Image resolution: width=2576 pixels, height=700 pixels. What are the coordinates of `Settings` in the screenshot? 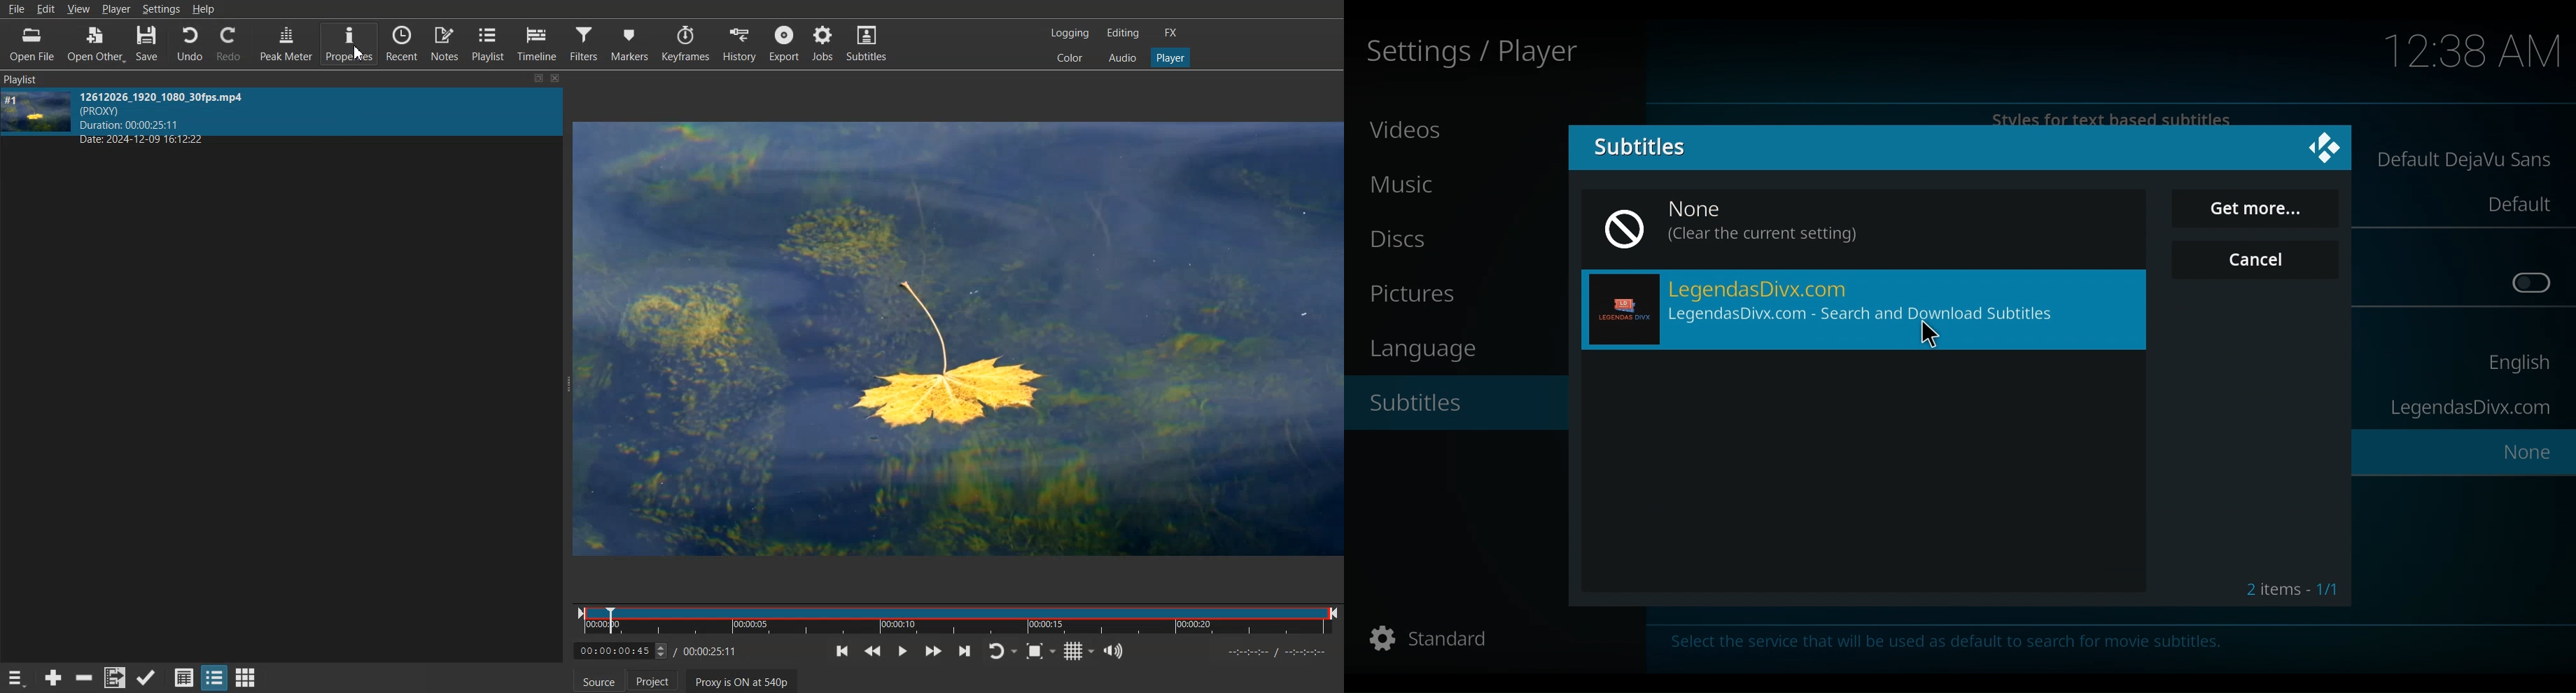 It's located at (161, 9).